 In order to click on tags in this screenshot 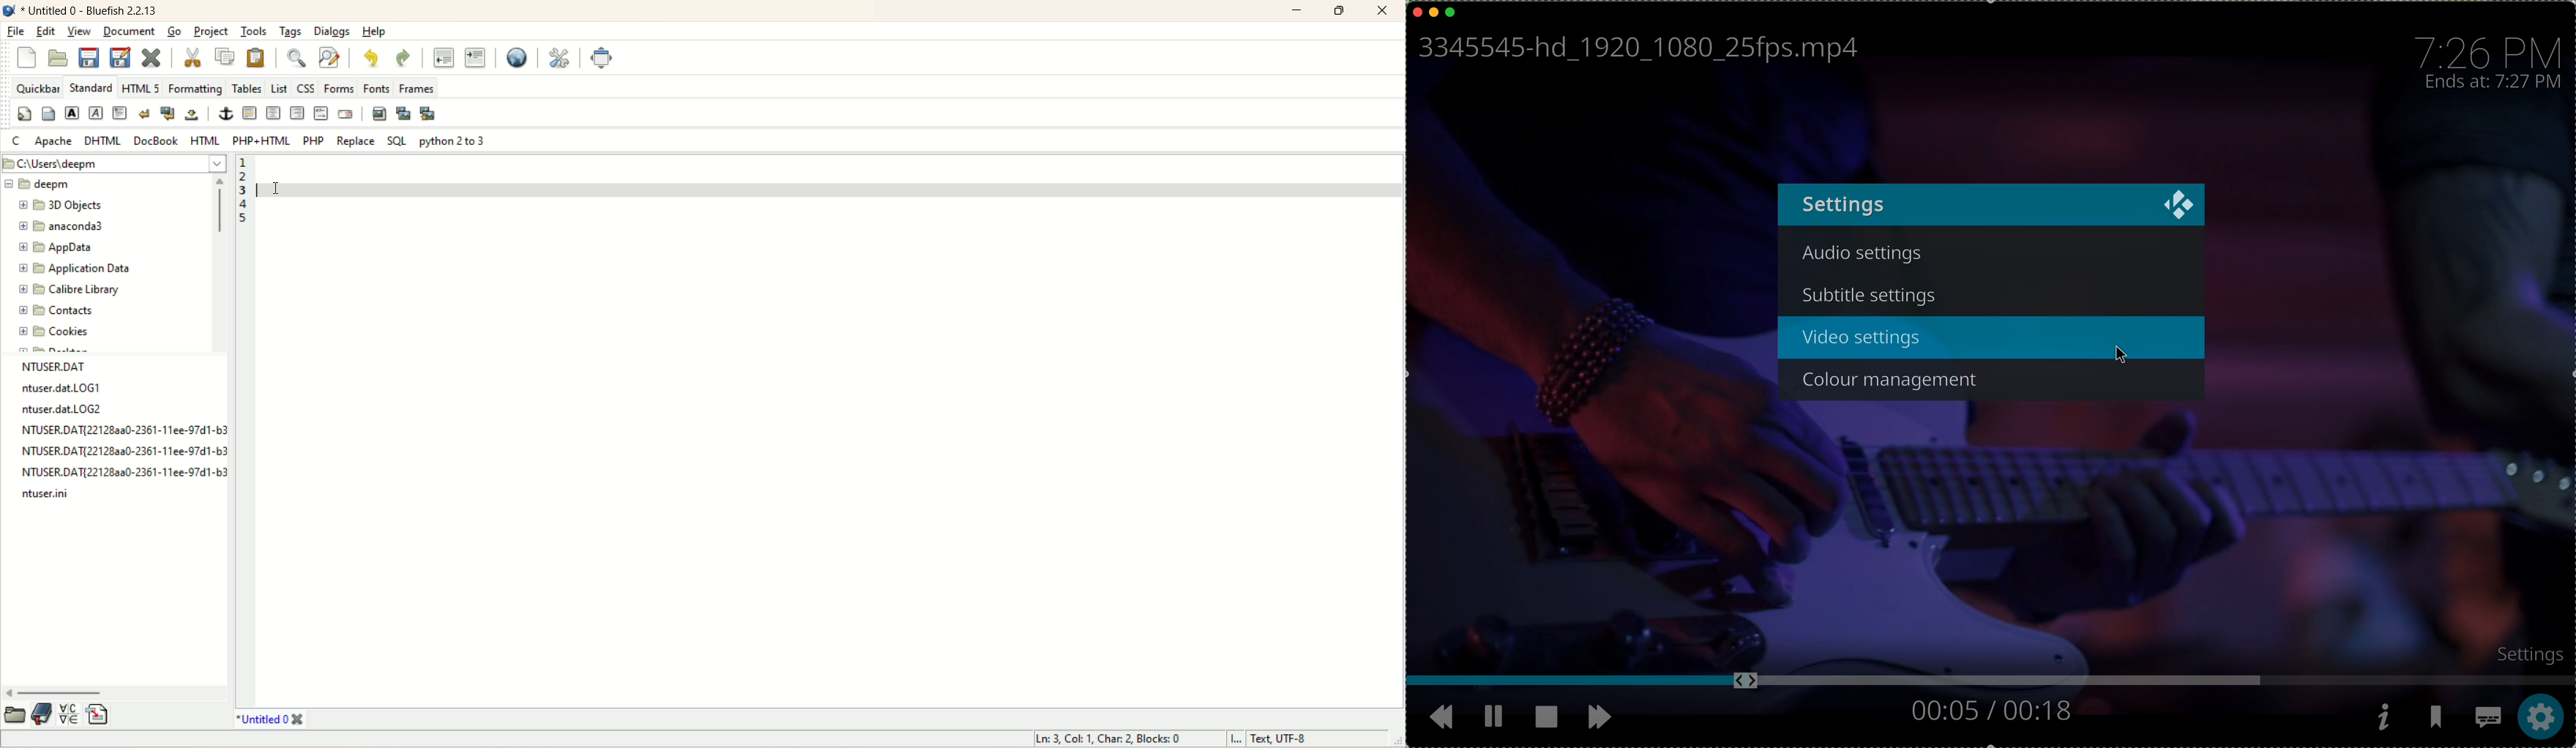, I will do `click(291, 31)`.